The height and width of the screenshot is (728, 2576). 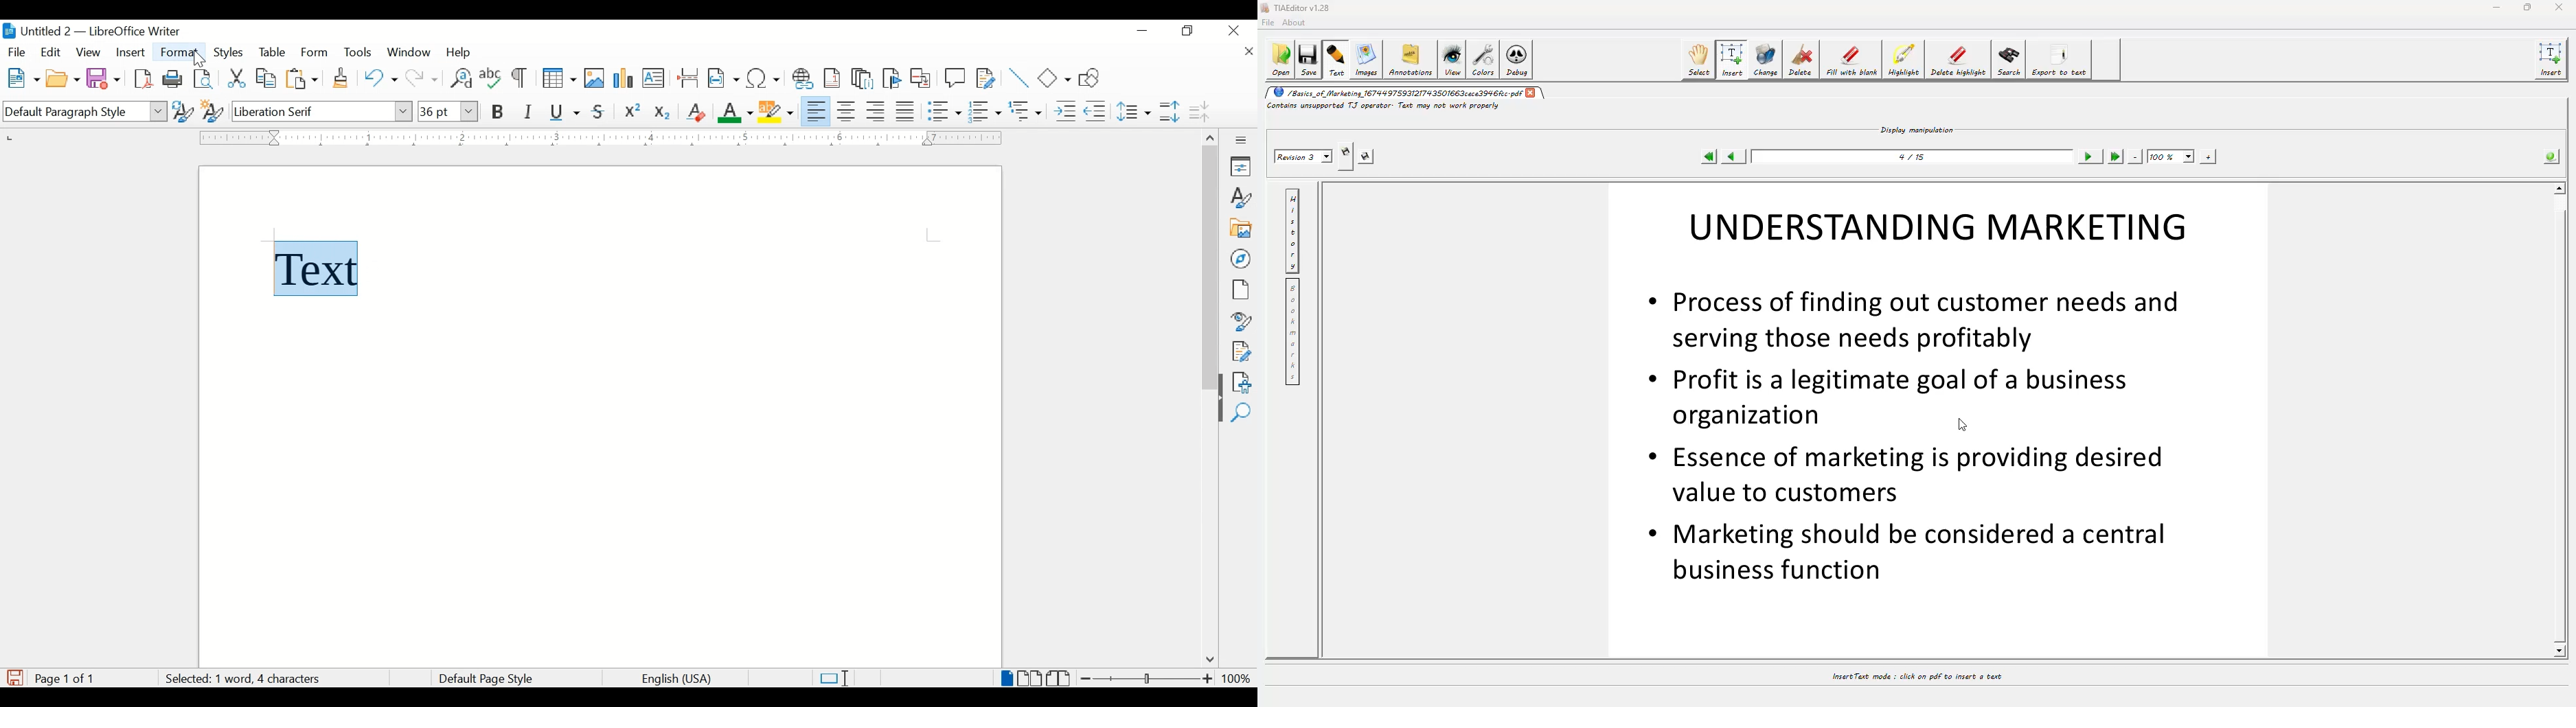 What do you see at coordinates (272, 52) in the screenshot?
I see `table` at bounding box center [272, 52].